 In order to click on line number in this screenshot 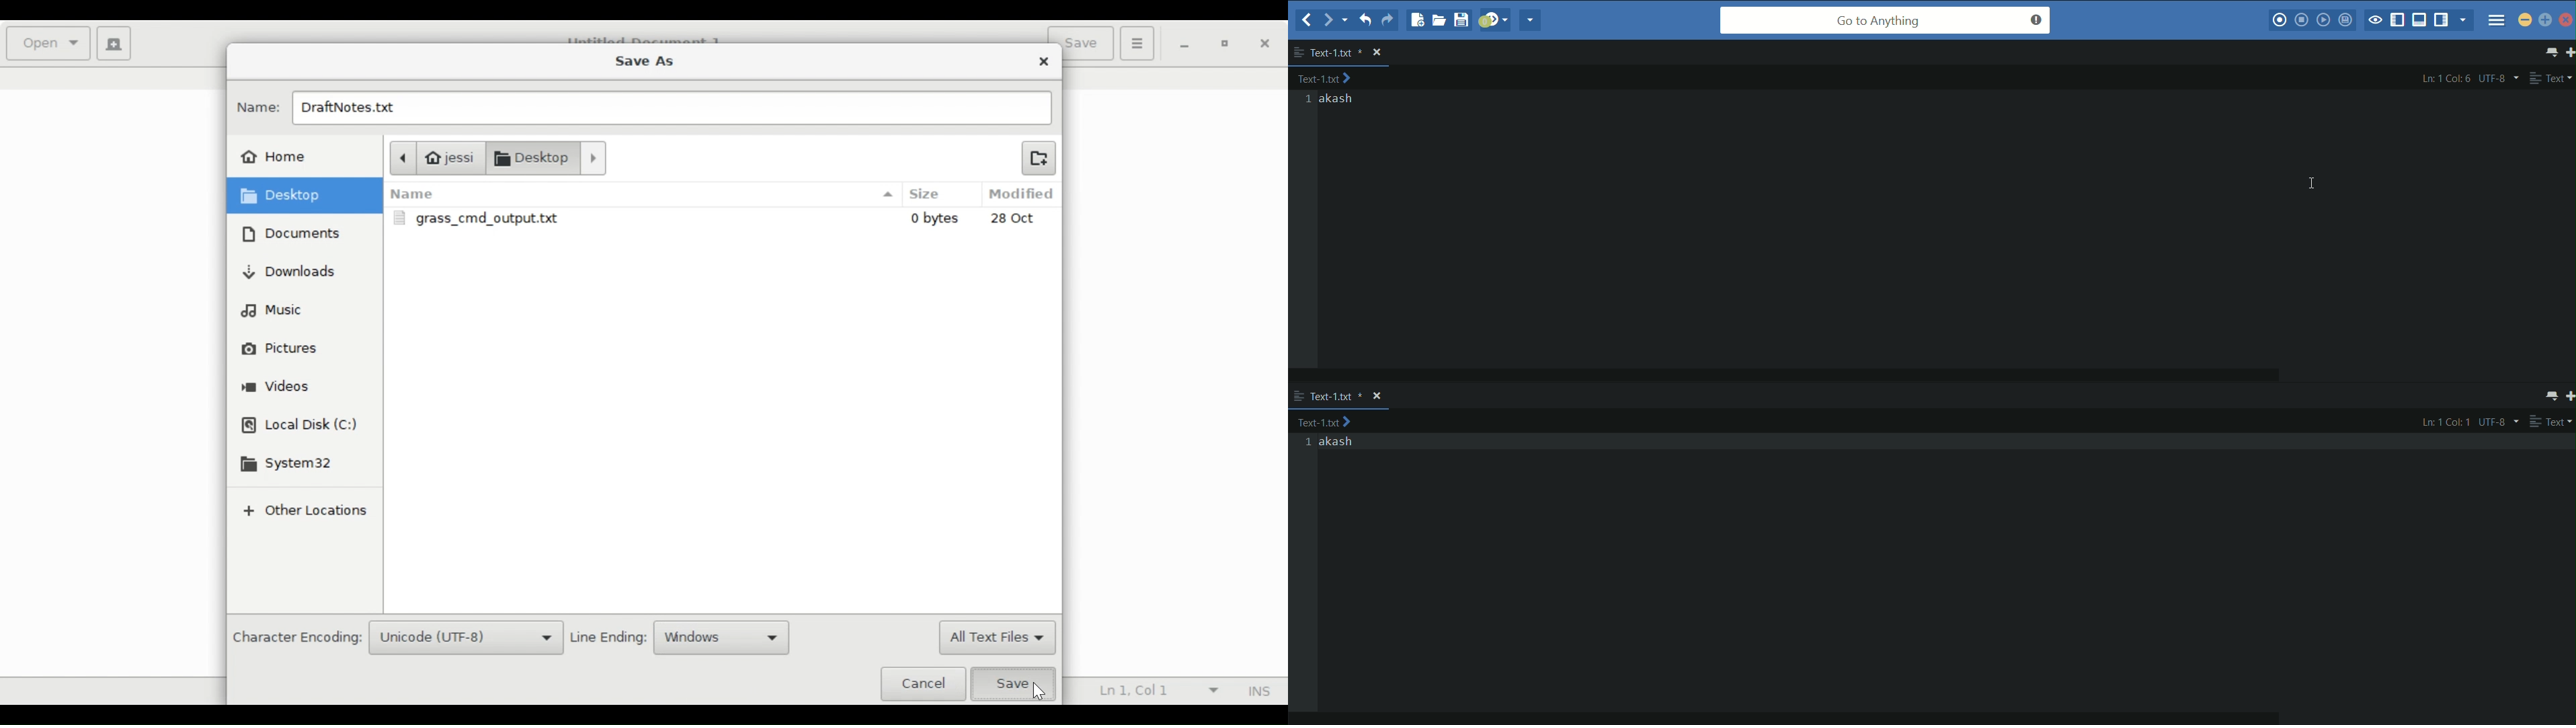, I will do `click(1307, 443)`.